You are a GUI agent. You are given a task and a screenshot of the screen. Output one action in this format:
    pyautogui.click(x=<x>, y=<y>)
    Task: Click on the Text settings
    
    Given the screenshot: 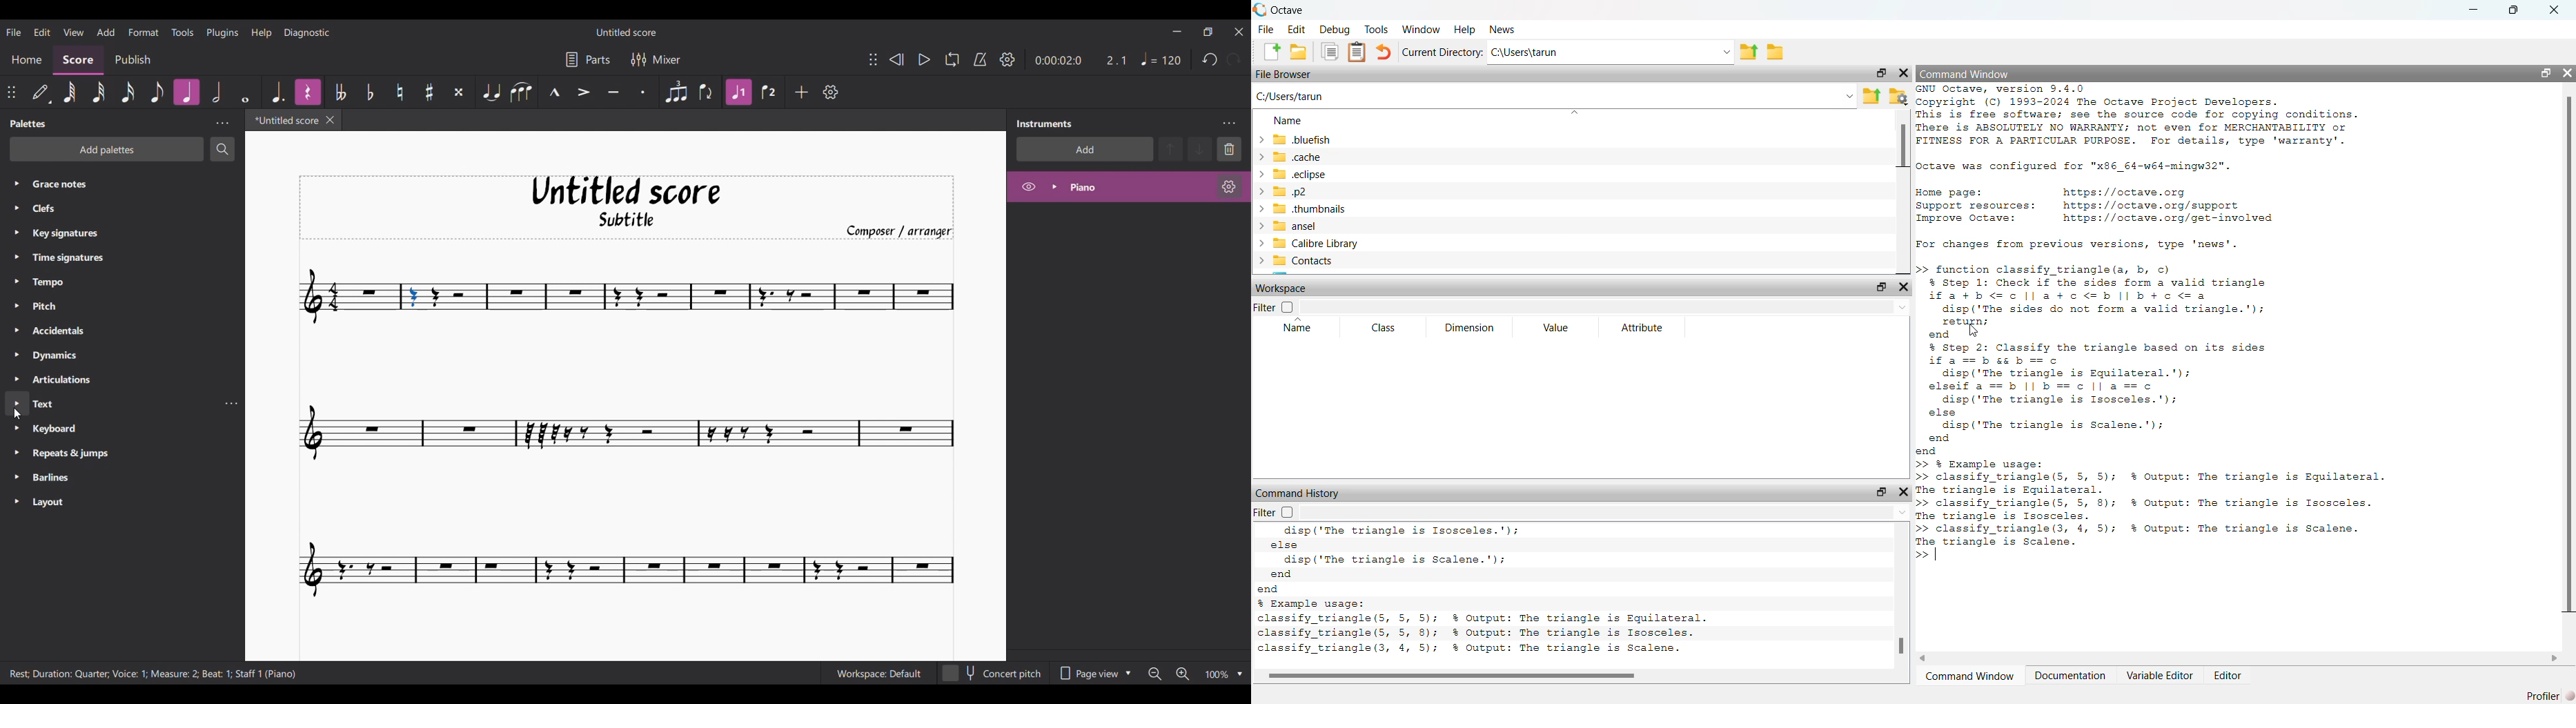 What is the action you would take?
    pyautogui.click(x=230, y=403)
    